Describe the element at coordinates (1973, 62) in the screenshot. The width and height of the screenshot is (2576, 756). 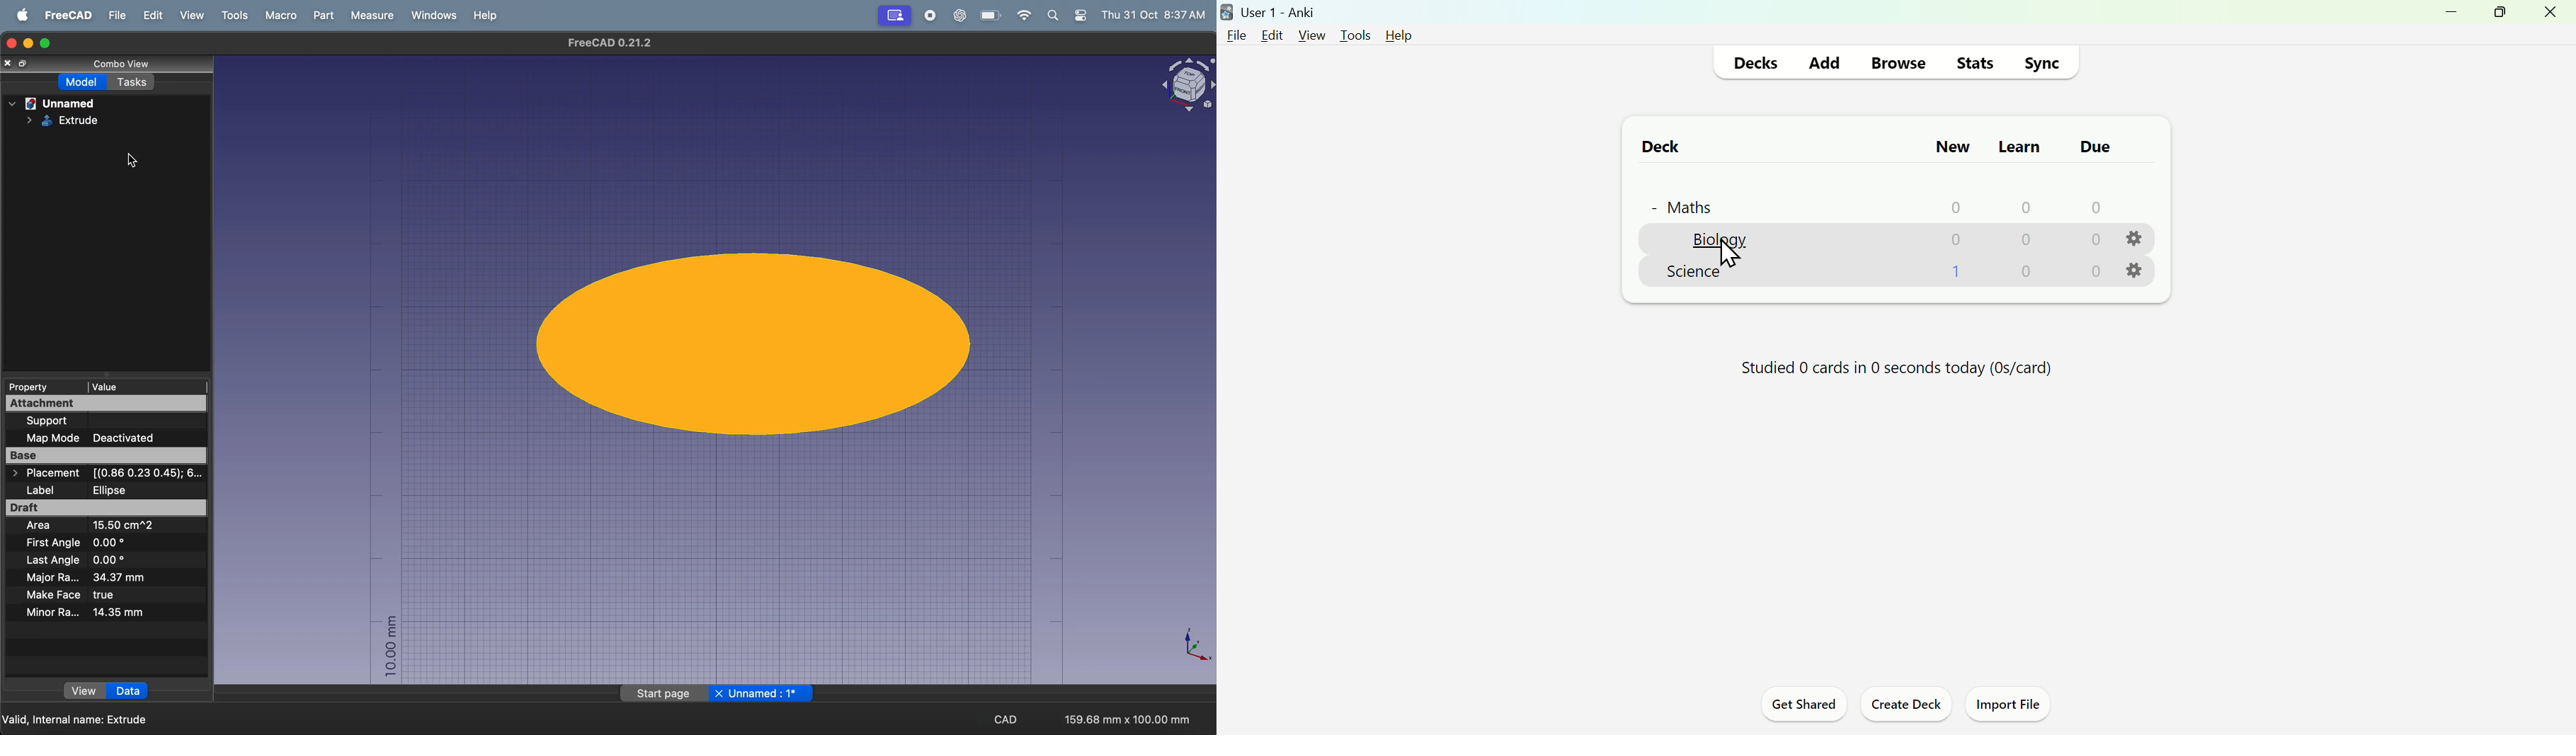
I see `Stats` at that location.